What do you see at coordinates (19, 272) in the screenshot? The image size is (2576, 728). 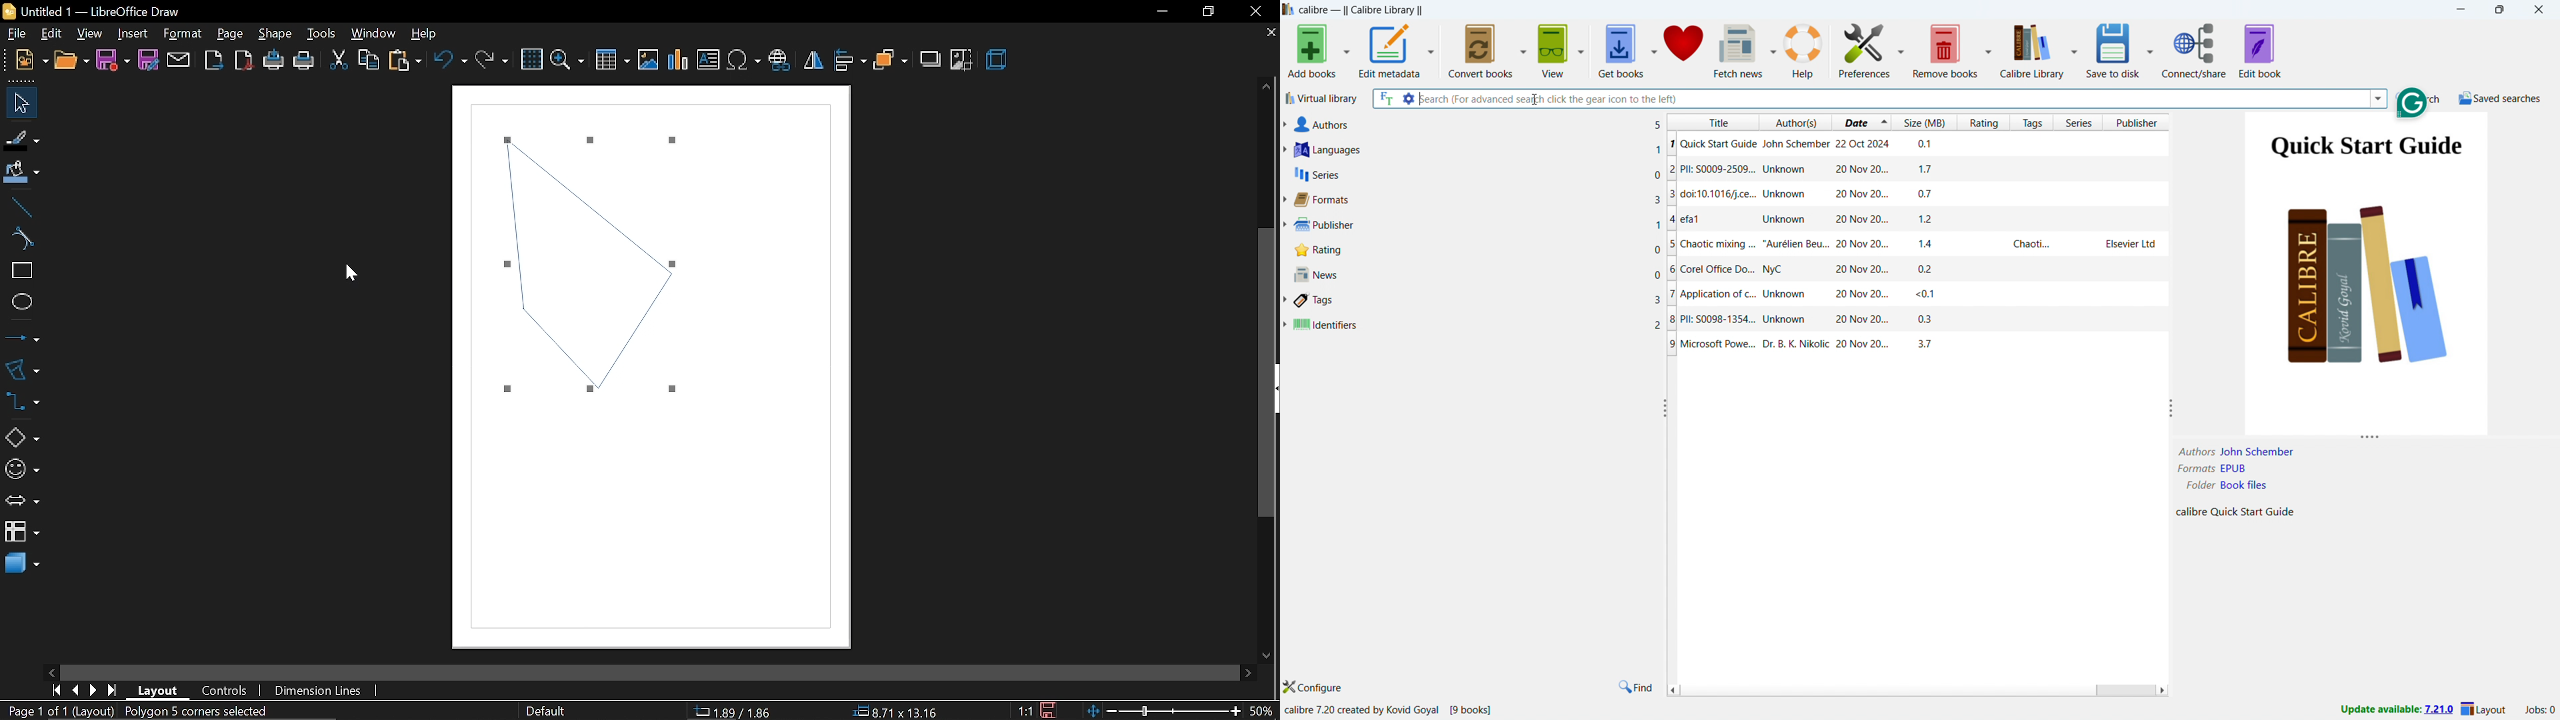 I see `rectangle` at bounding box center [19, 272].